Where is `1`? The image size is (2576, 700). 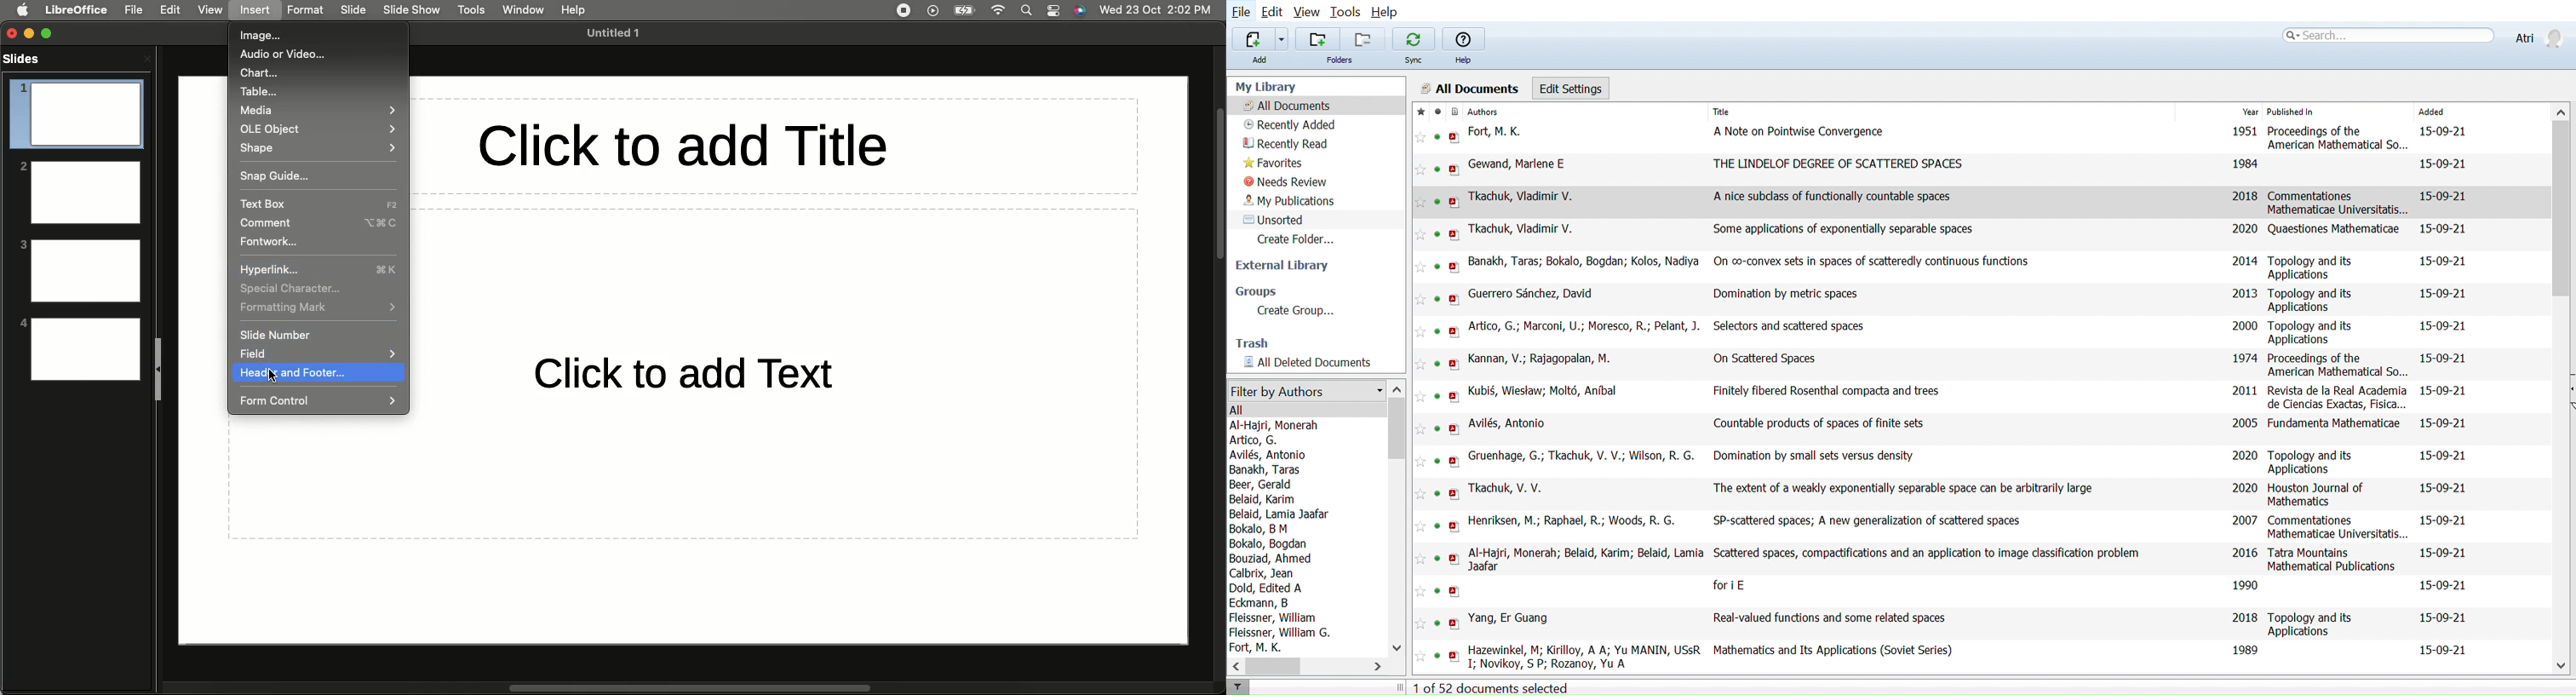
1 is located at coordinates (76, 114).